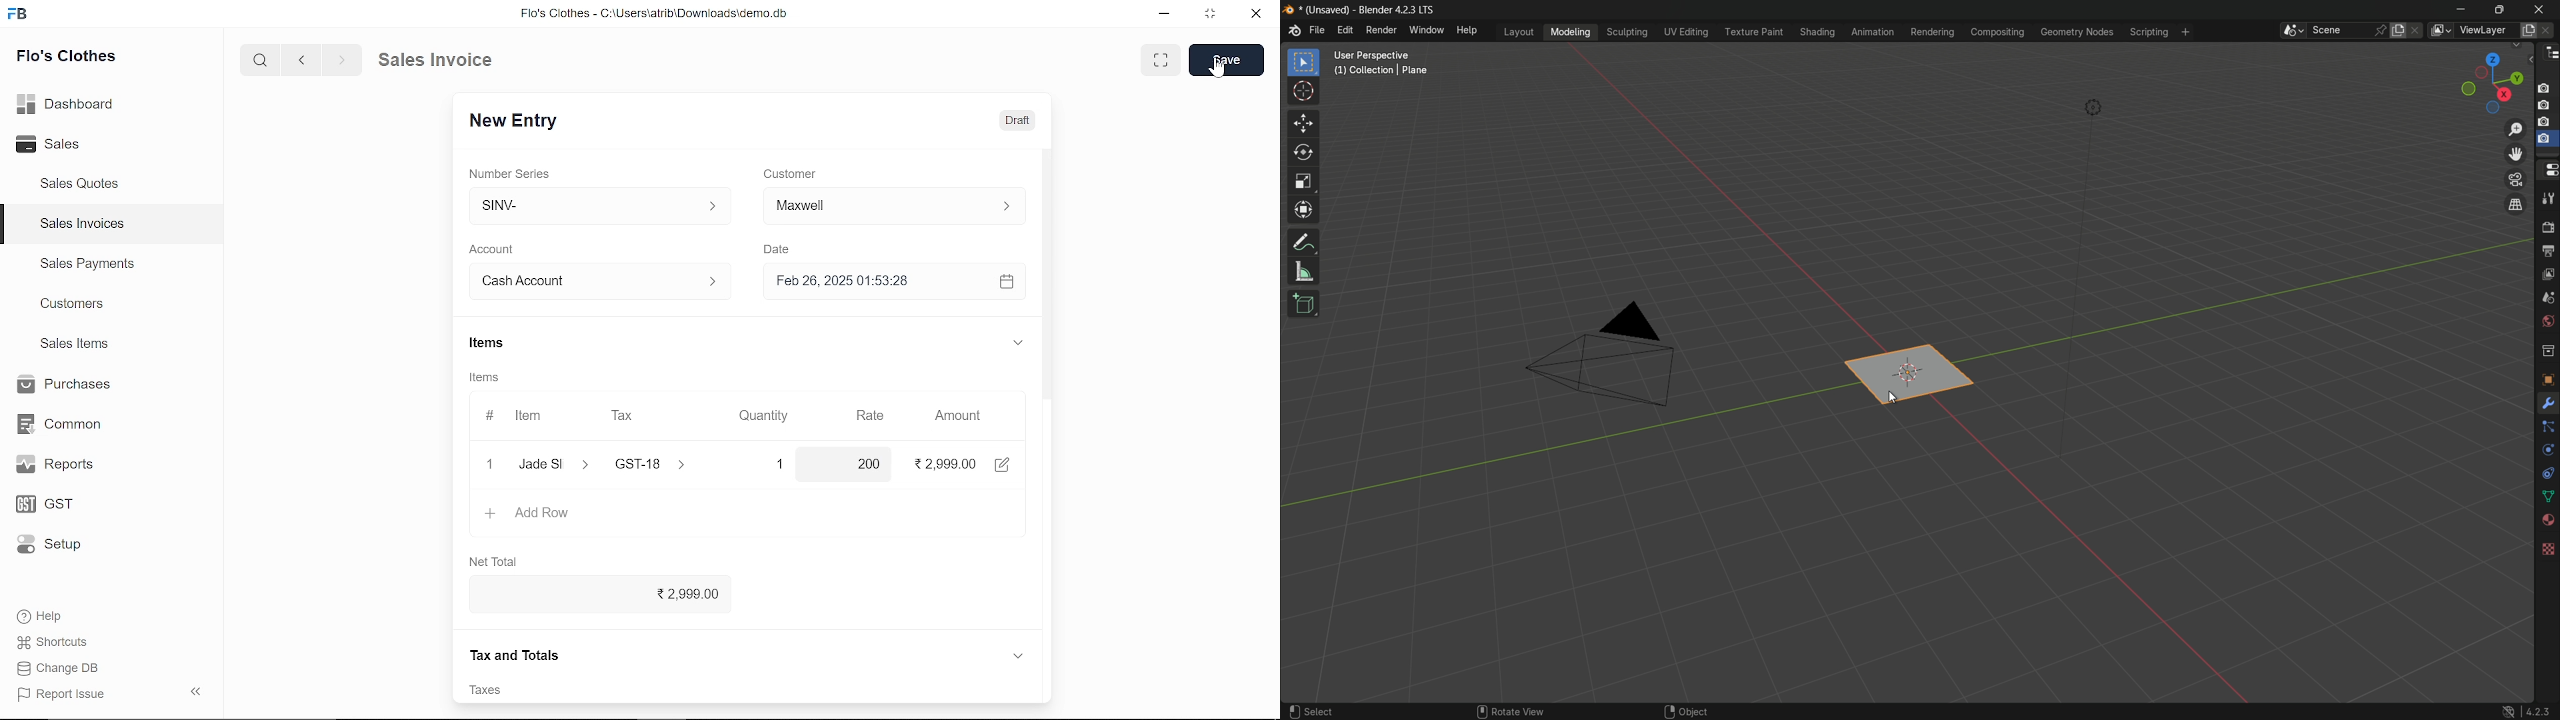 This screenshot has width=2576, height=728. What do you see at coordinates (63, 464) in the screenshot?
I see `Reports.` at bounding box center [63, 464].